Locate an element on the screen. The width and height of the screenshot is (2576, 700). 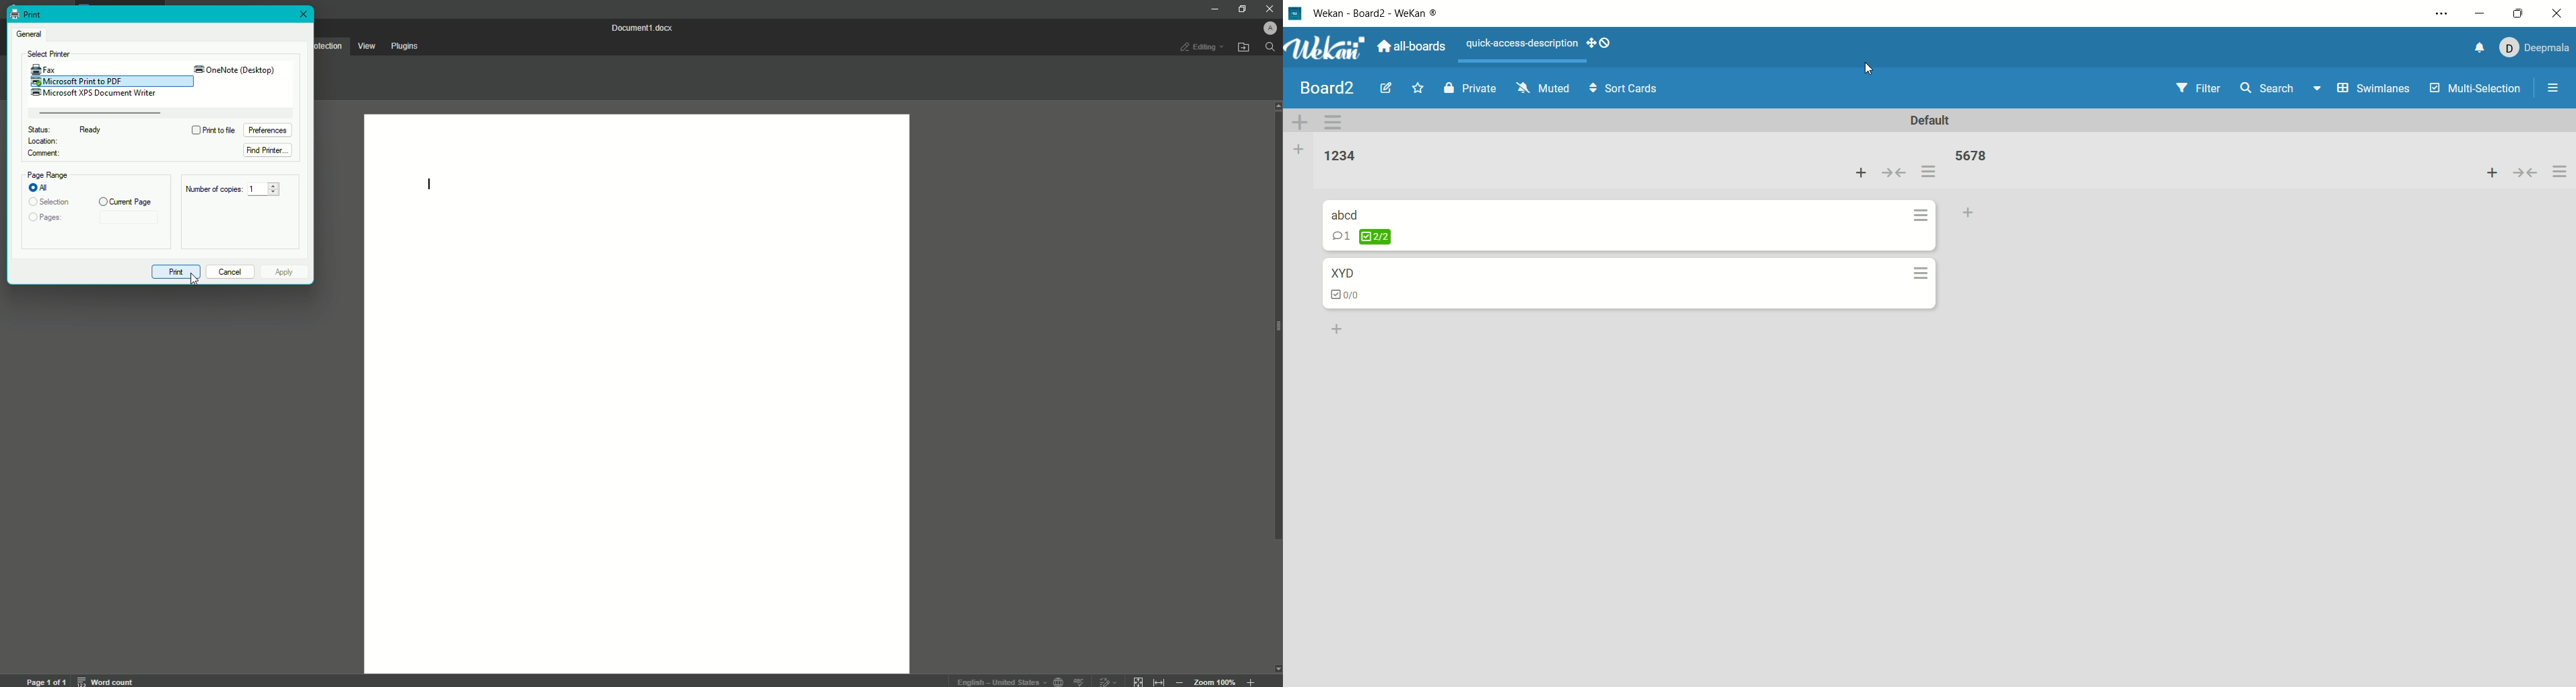
Fax is located at coordinates (43, 68).